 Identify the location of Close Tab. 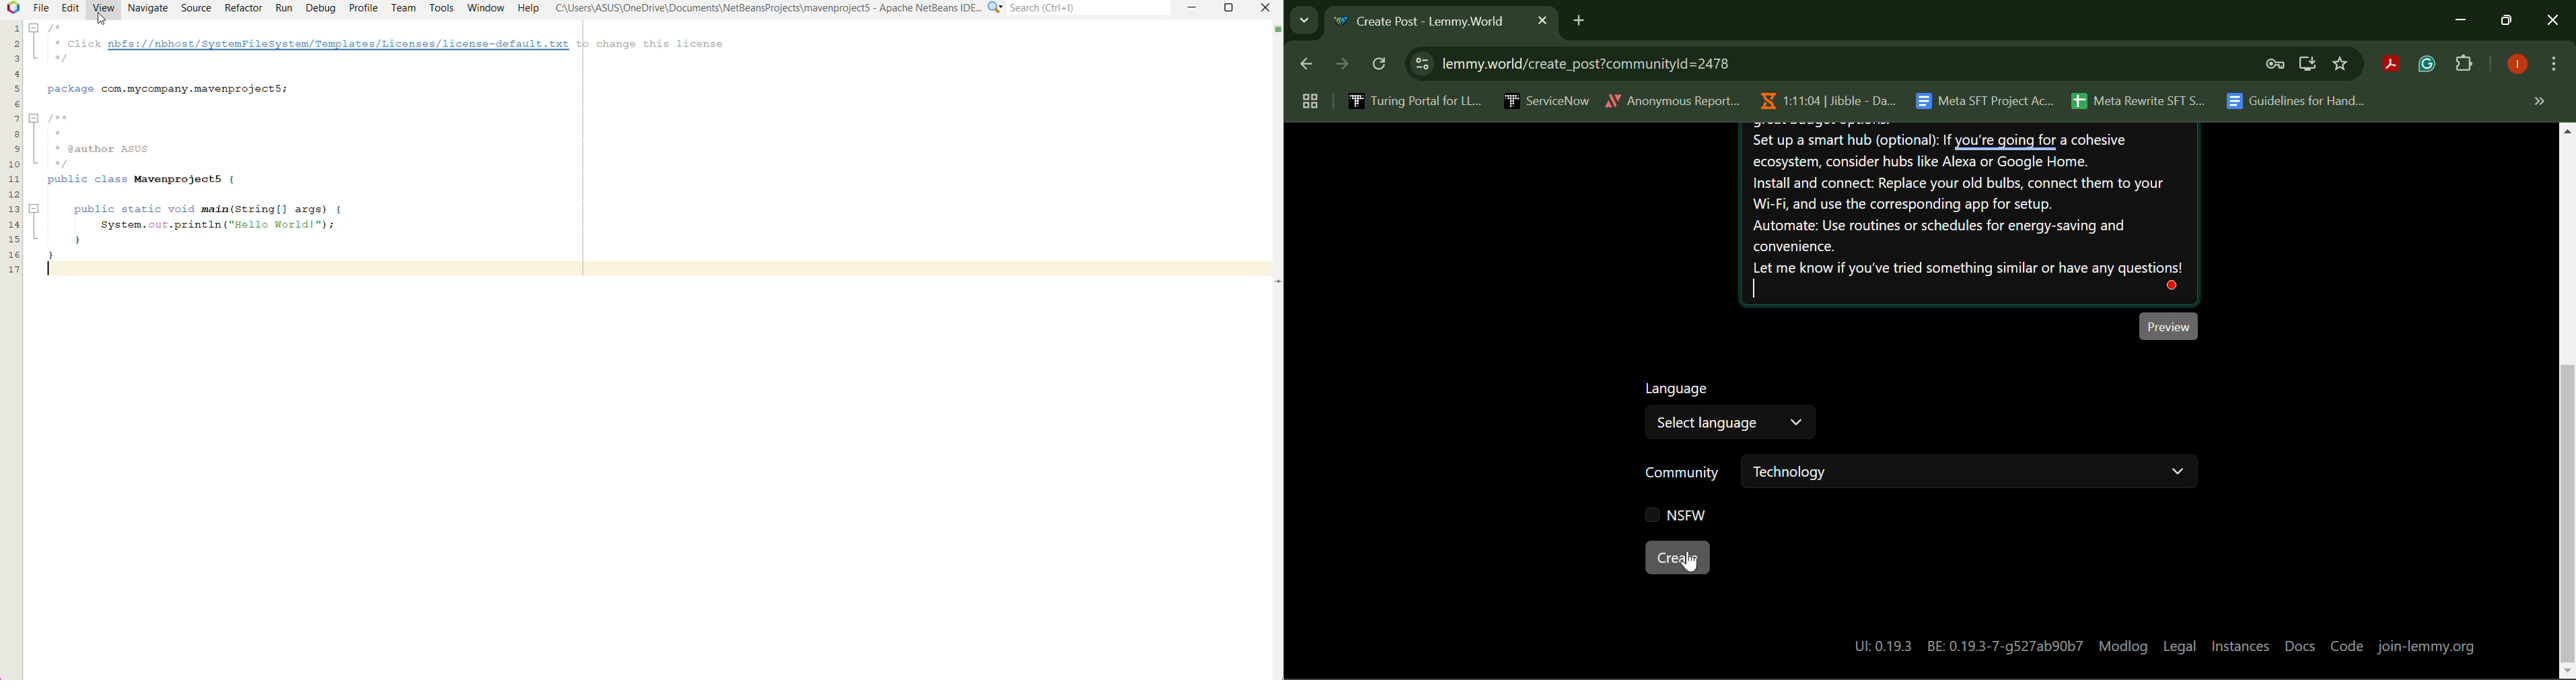
(1542, 20).